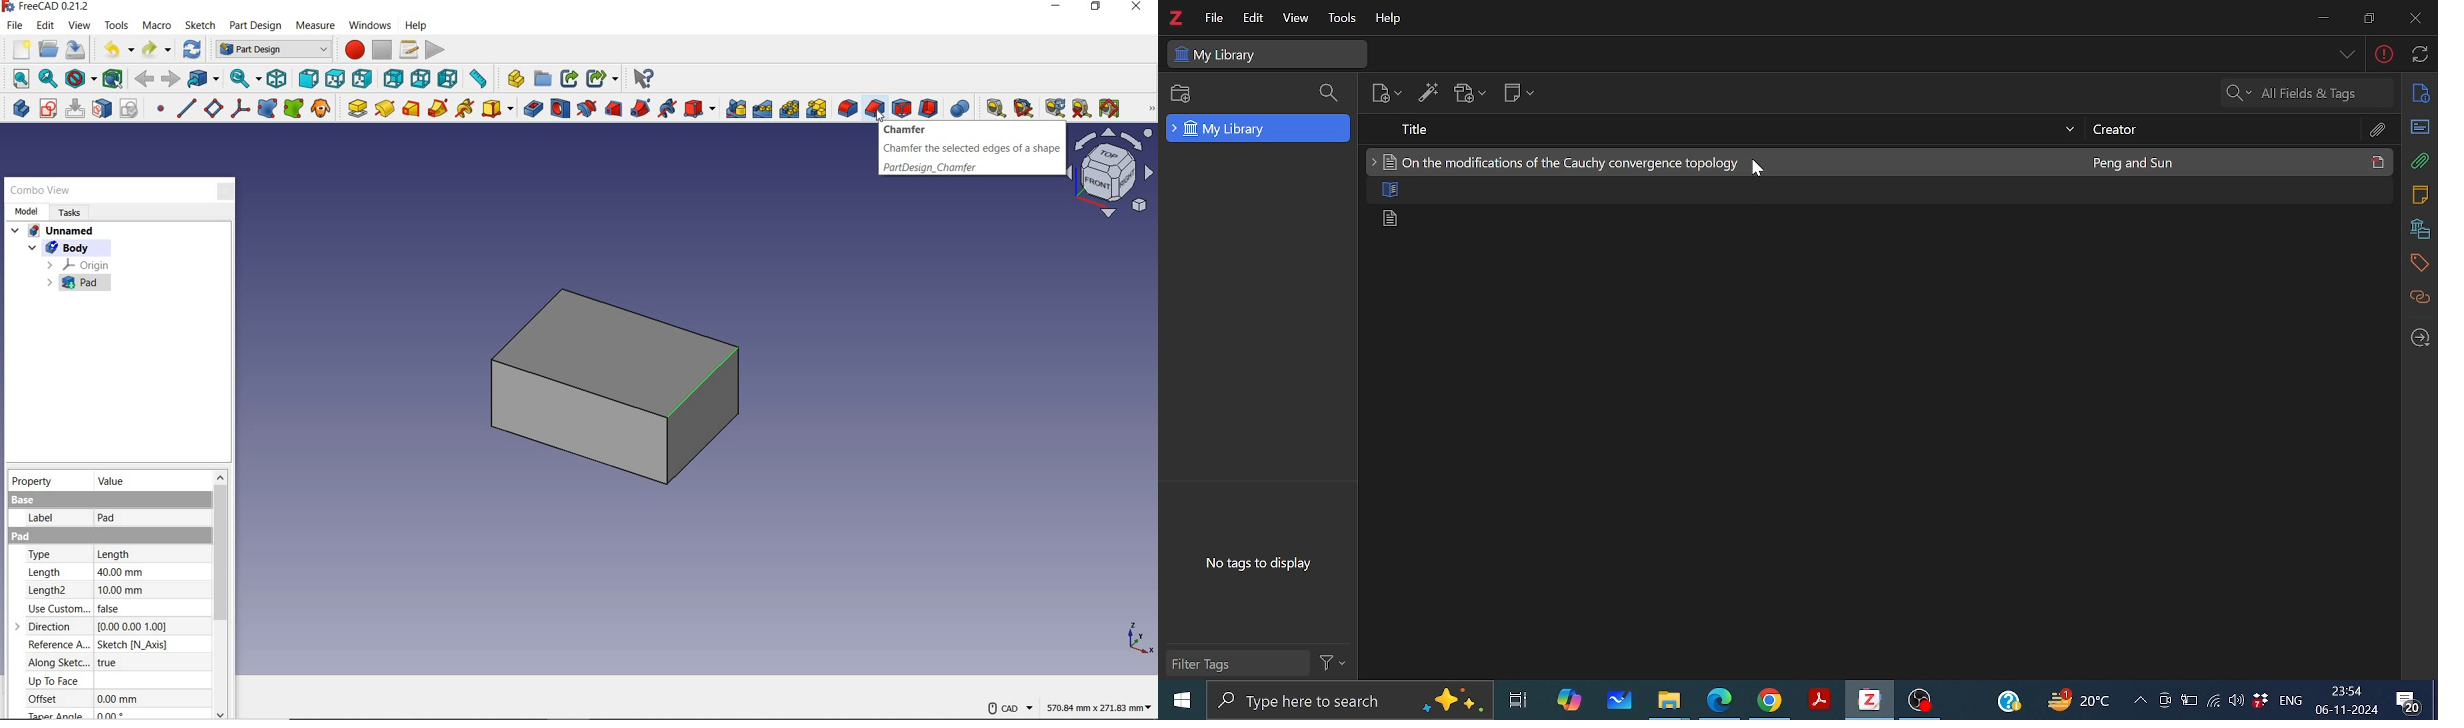 The height and width of the screenshot is (728, 2464). I want to click on Zotero, so click(1175, 18).